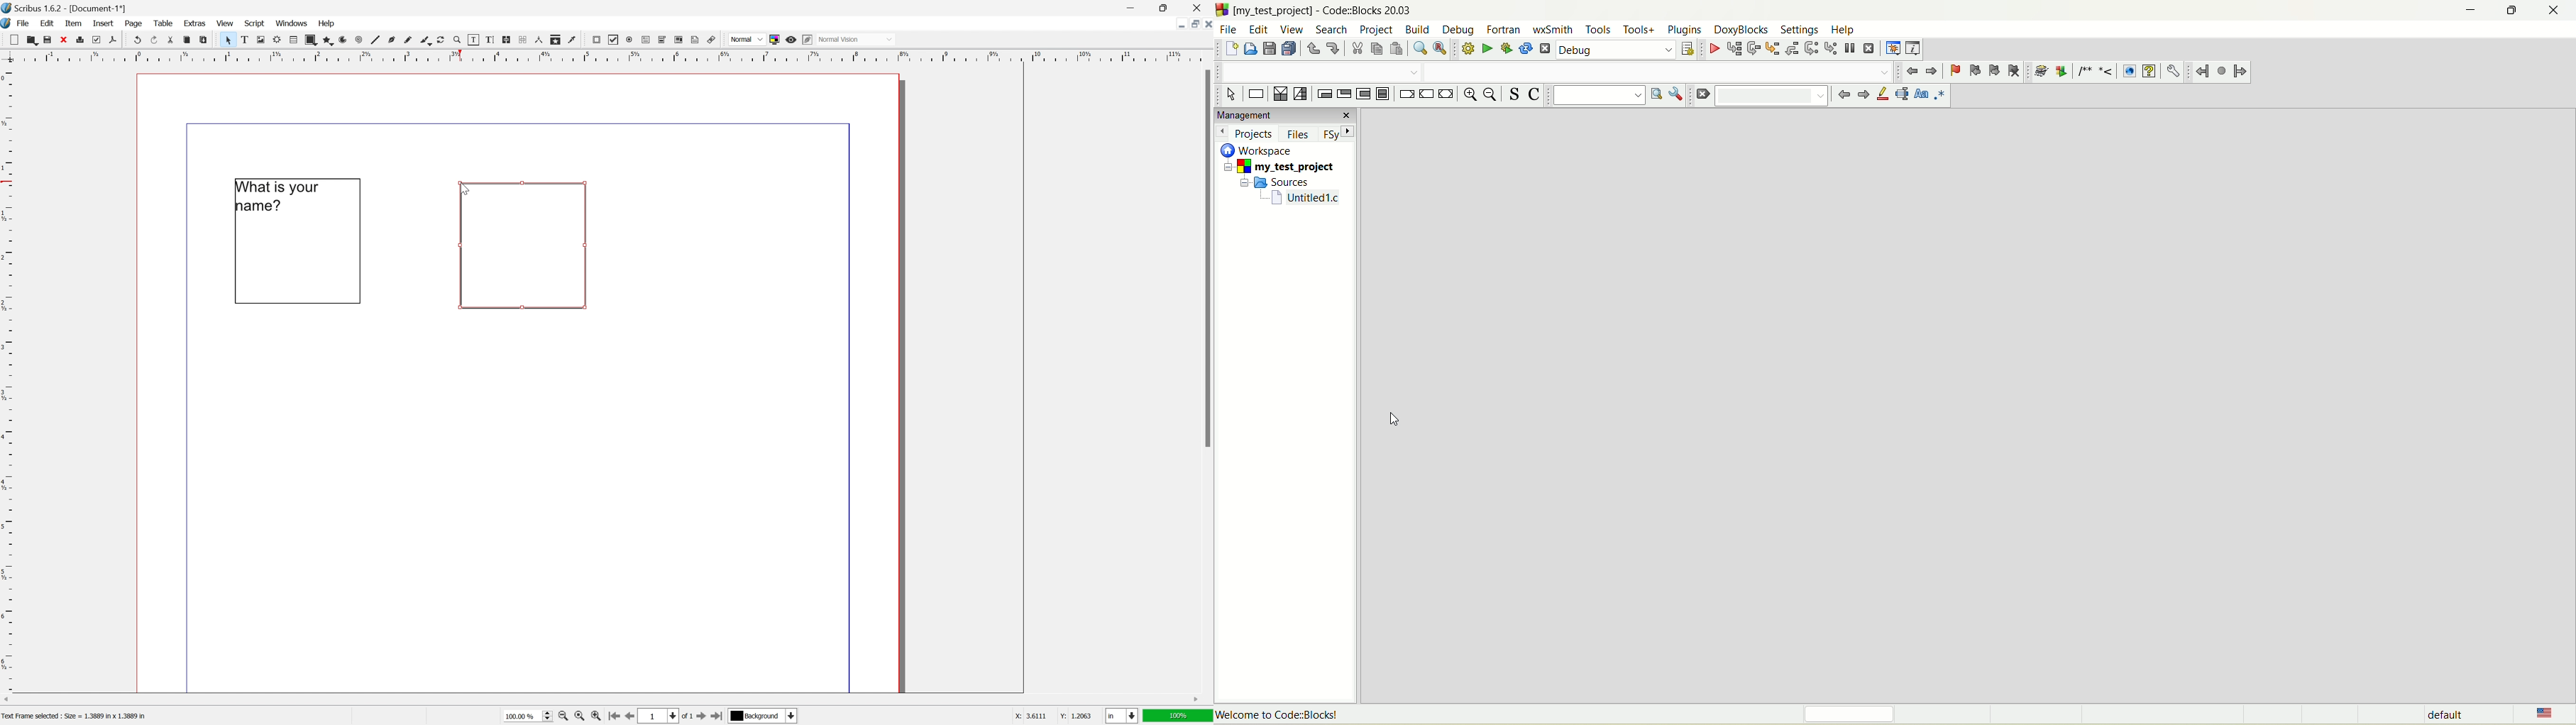  I want to click on close, so click(1200, 7).